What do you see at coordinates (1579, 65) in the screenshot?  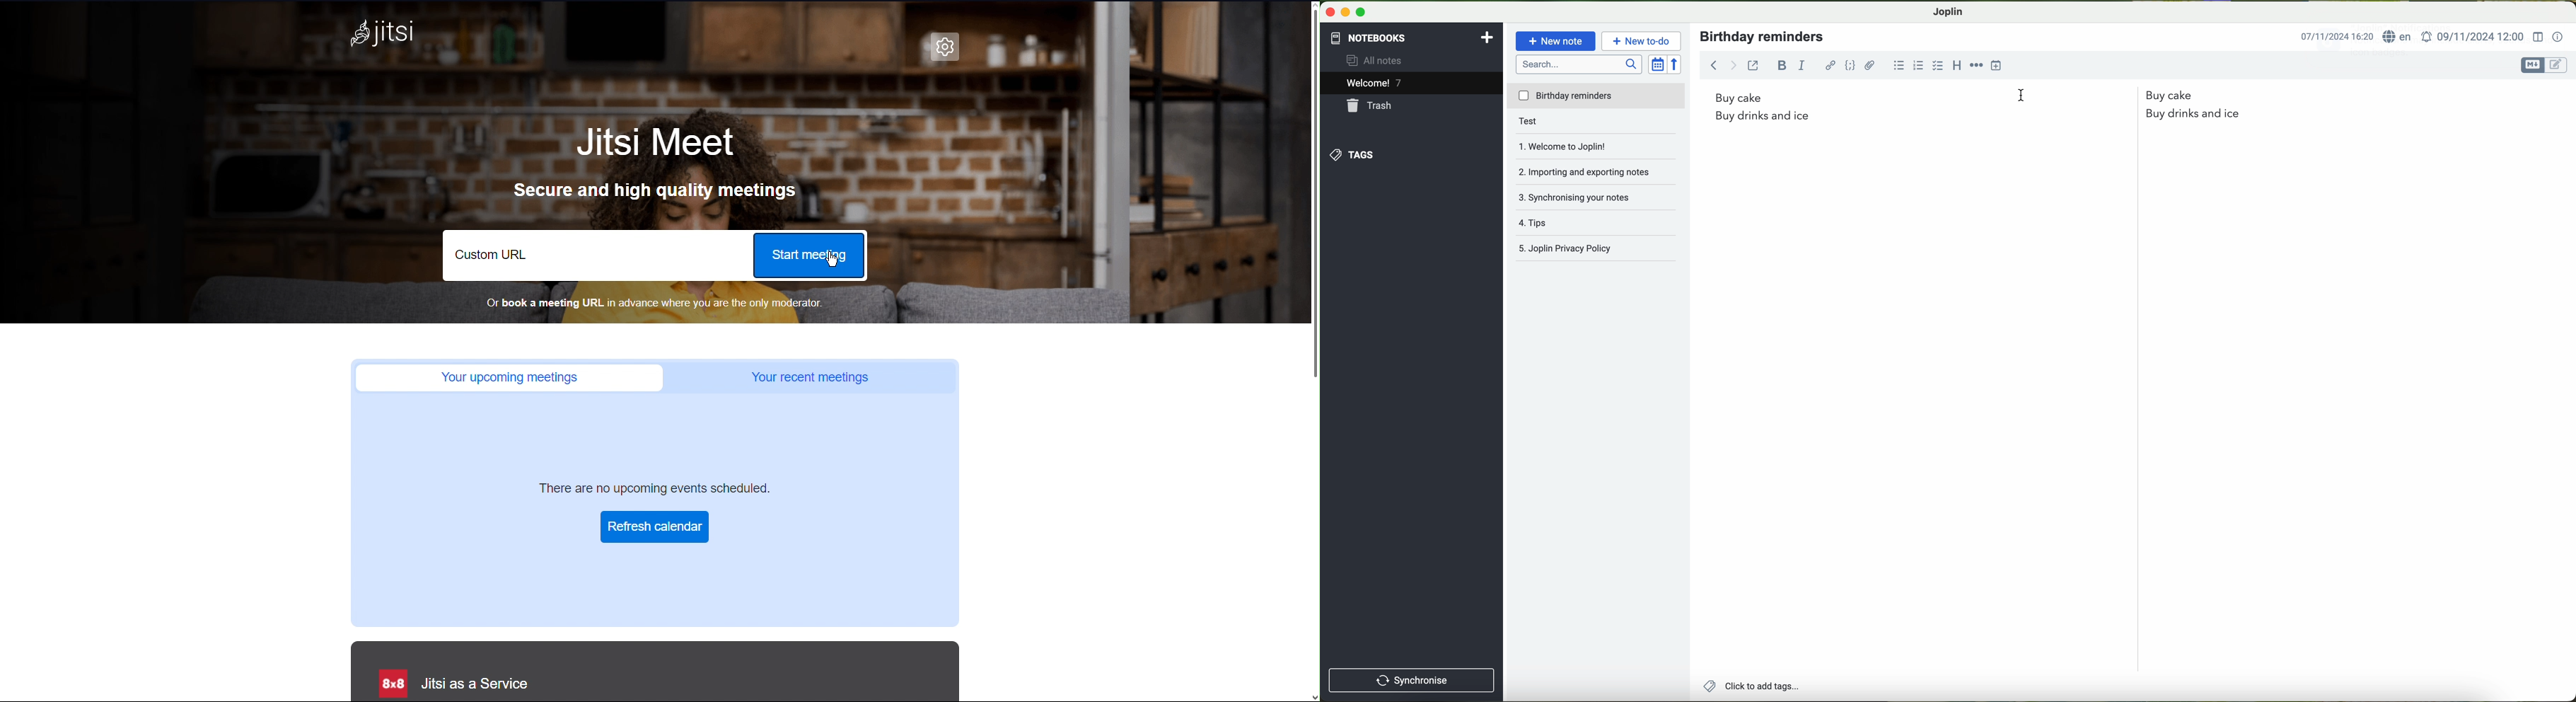 I see `search bar` at bounding box center [1579, 65].